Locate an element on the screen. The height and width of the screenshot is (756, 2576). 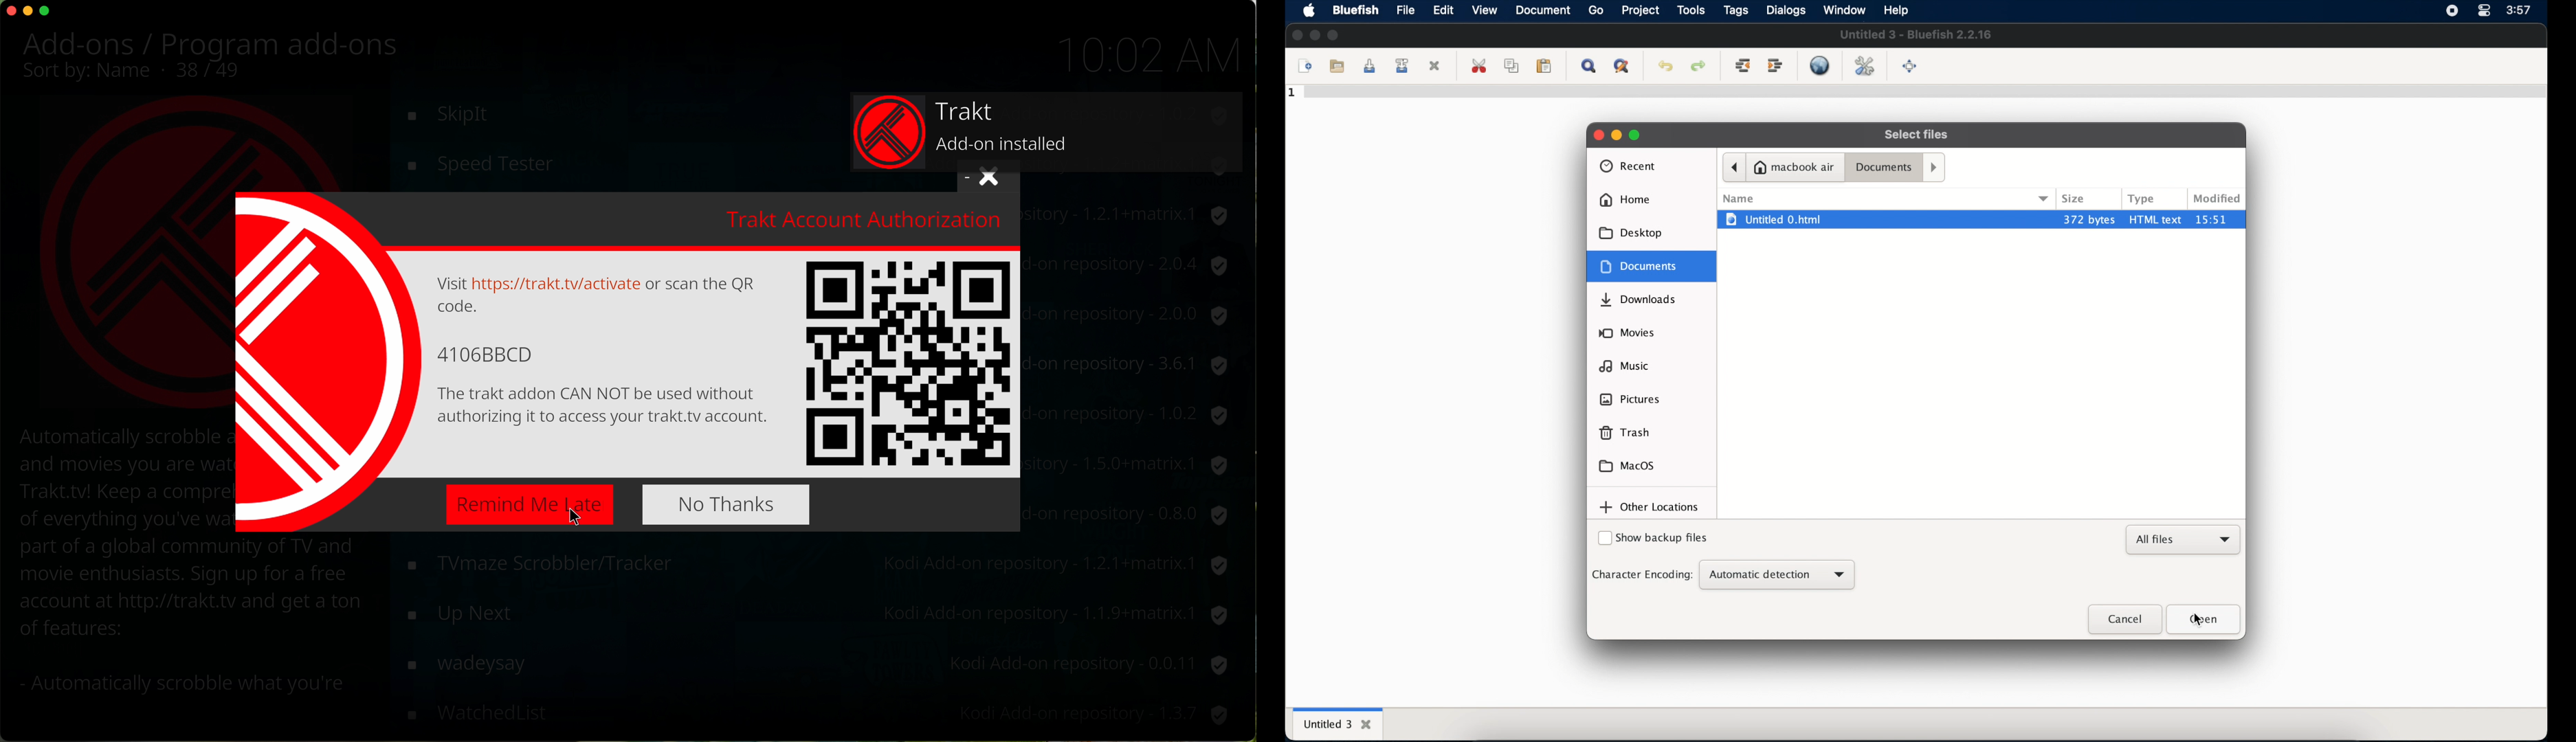
text is located at coordinates (601, 291).